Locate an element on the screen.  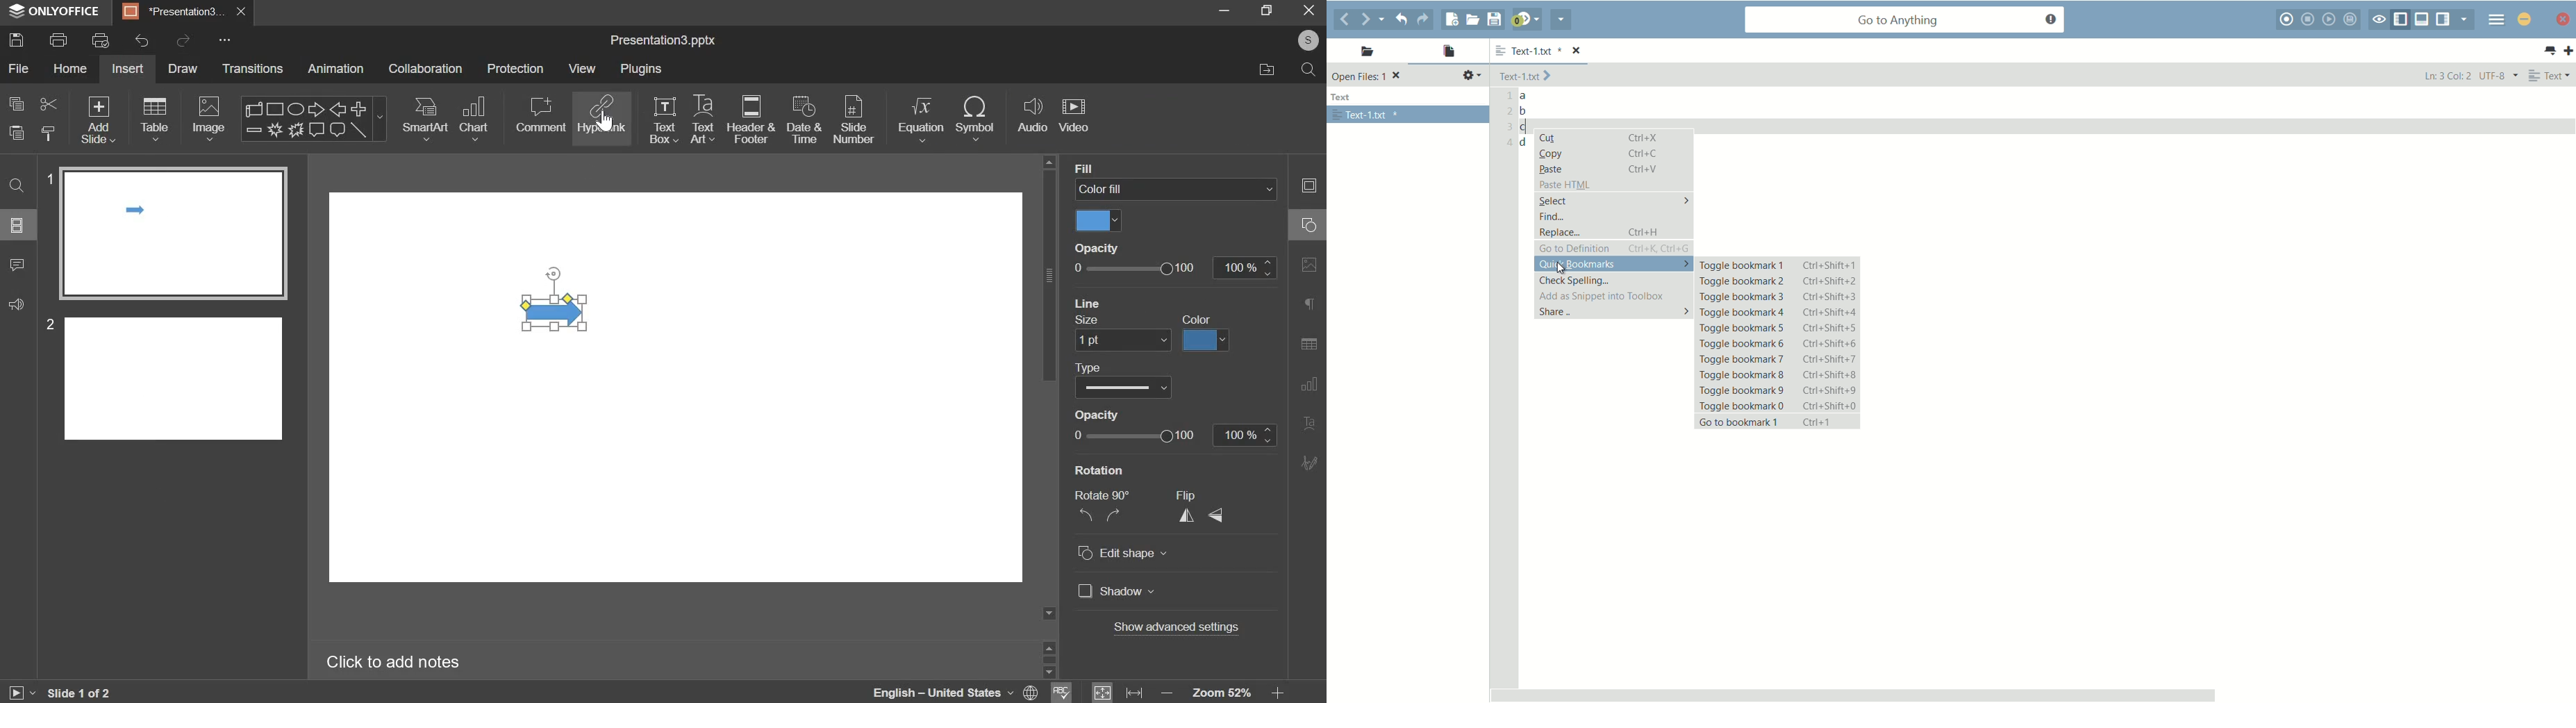
cursor is located at coordinates (606, 120).